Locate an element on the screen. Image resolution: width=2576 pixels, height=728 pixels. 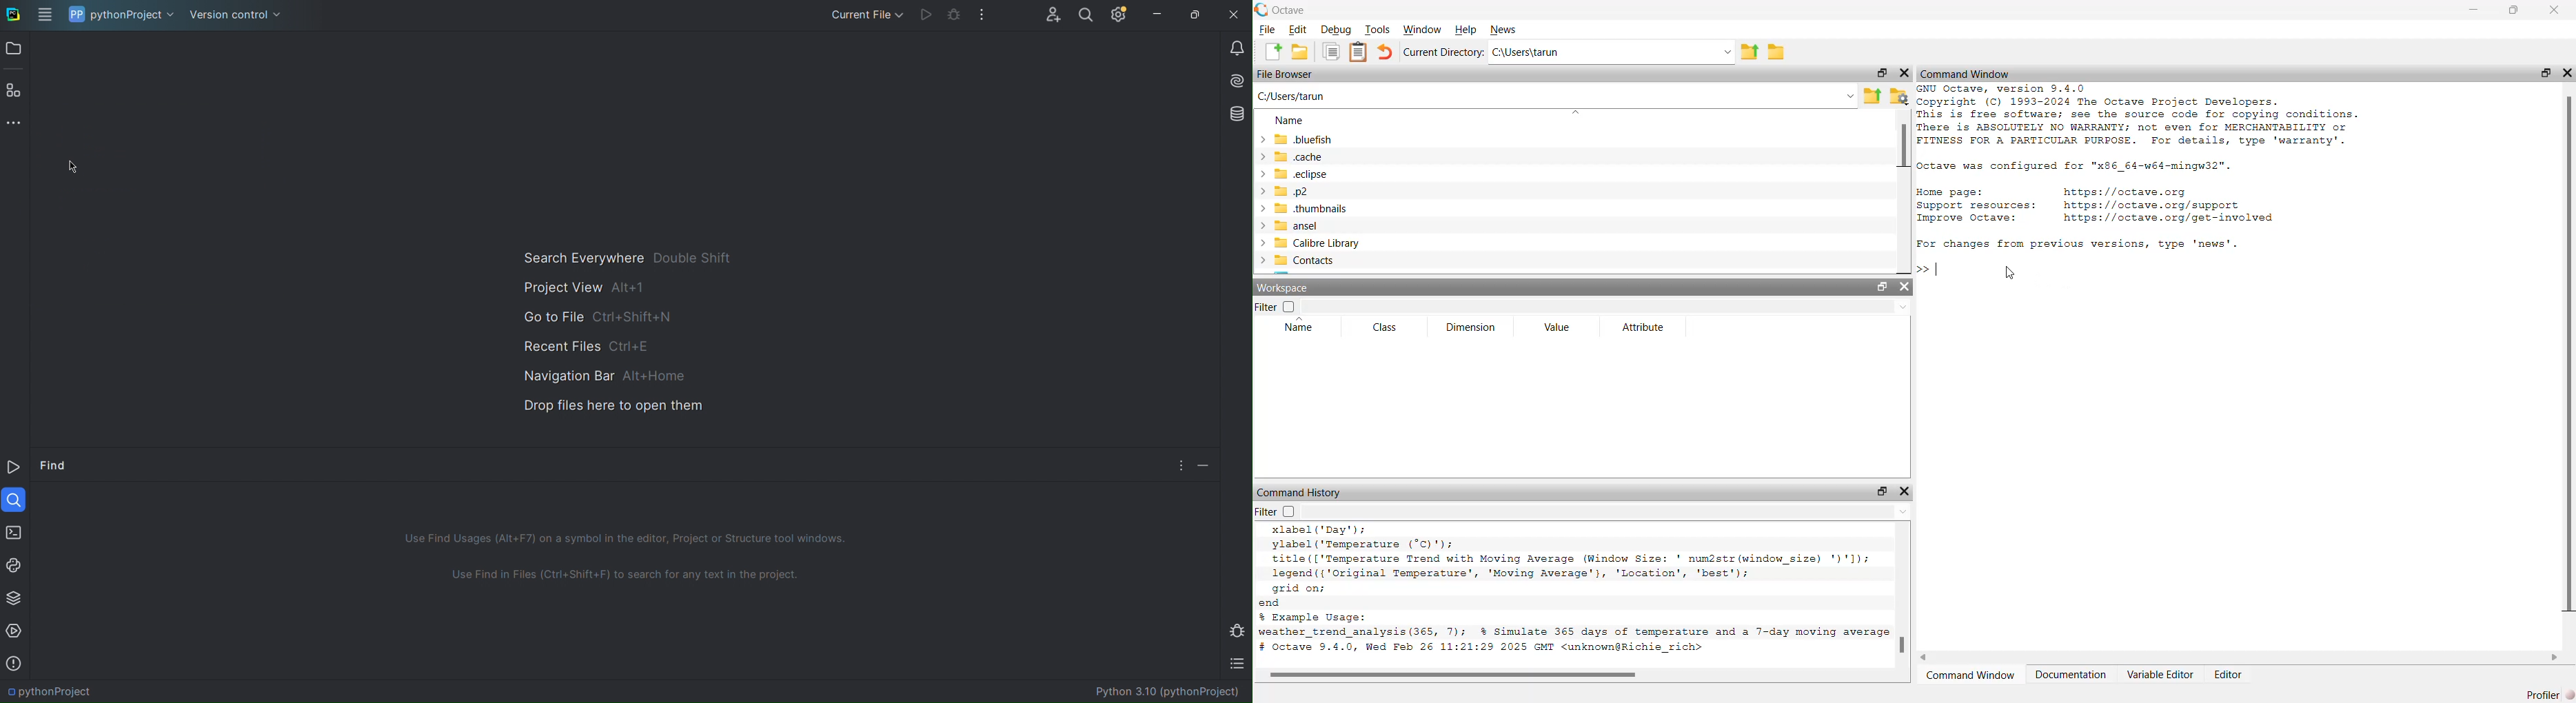
Minimize is located at coordinates (1159, 16).